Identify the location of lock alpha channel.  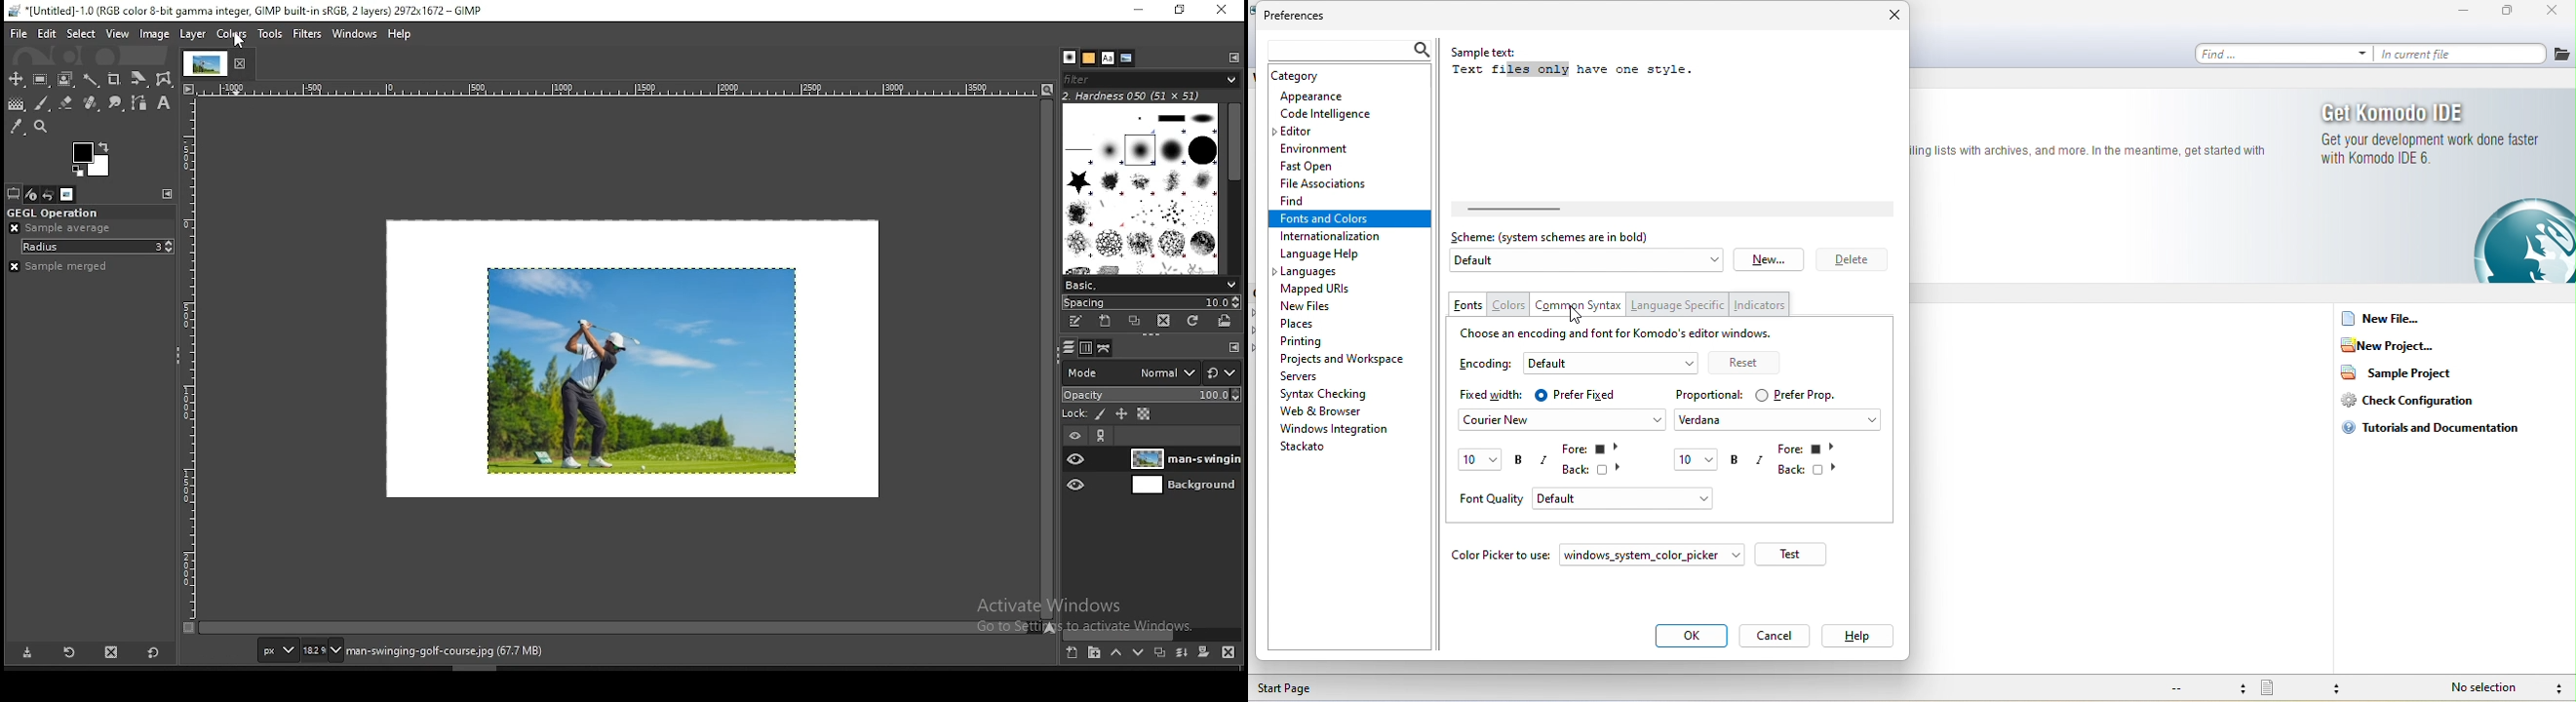
(1144, 412).